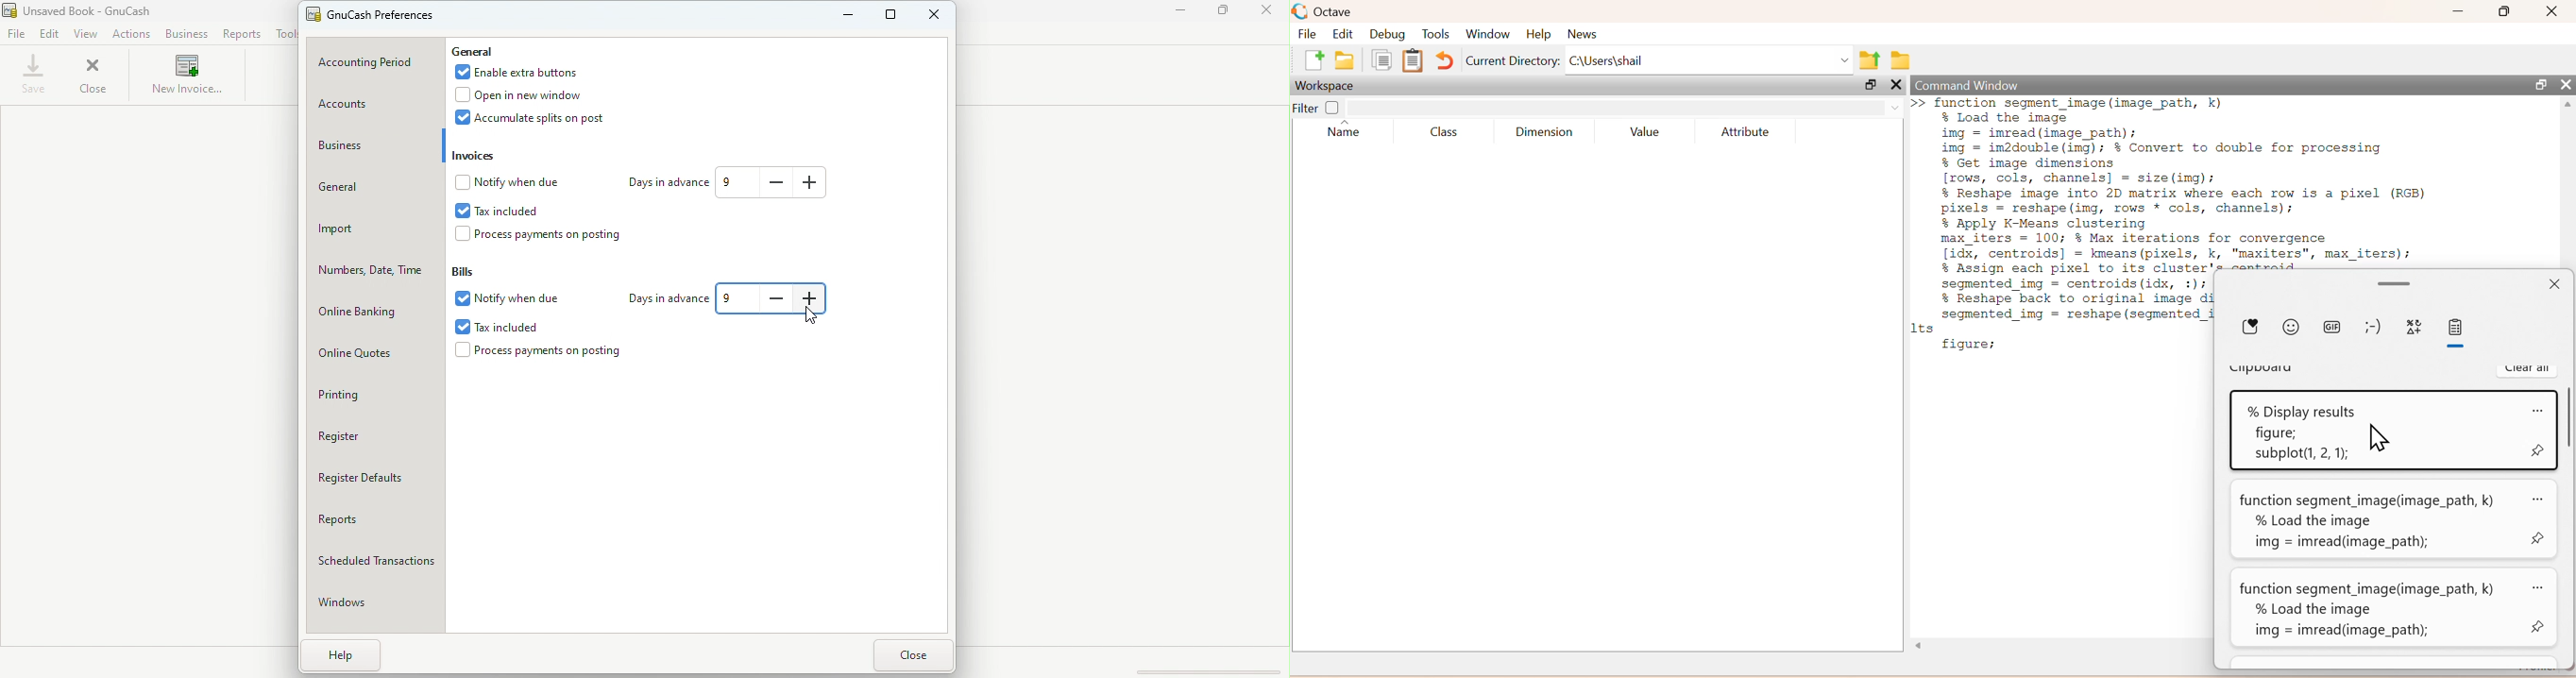 The image size is (2576, 700). I want to click on Tax included, so click(501, 327).